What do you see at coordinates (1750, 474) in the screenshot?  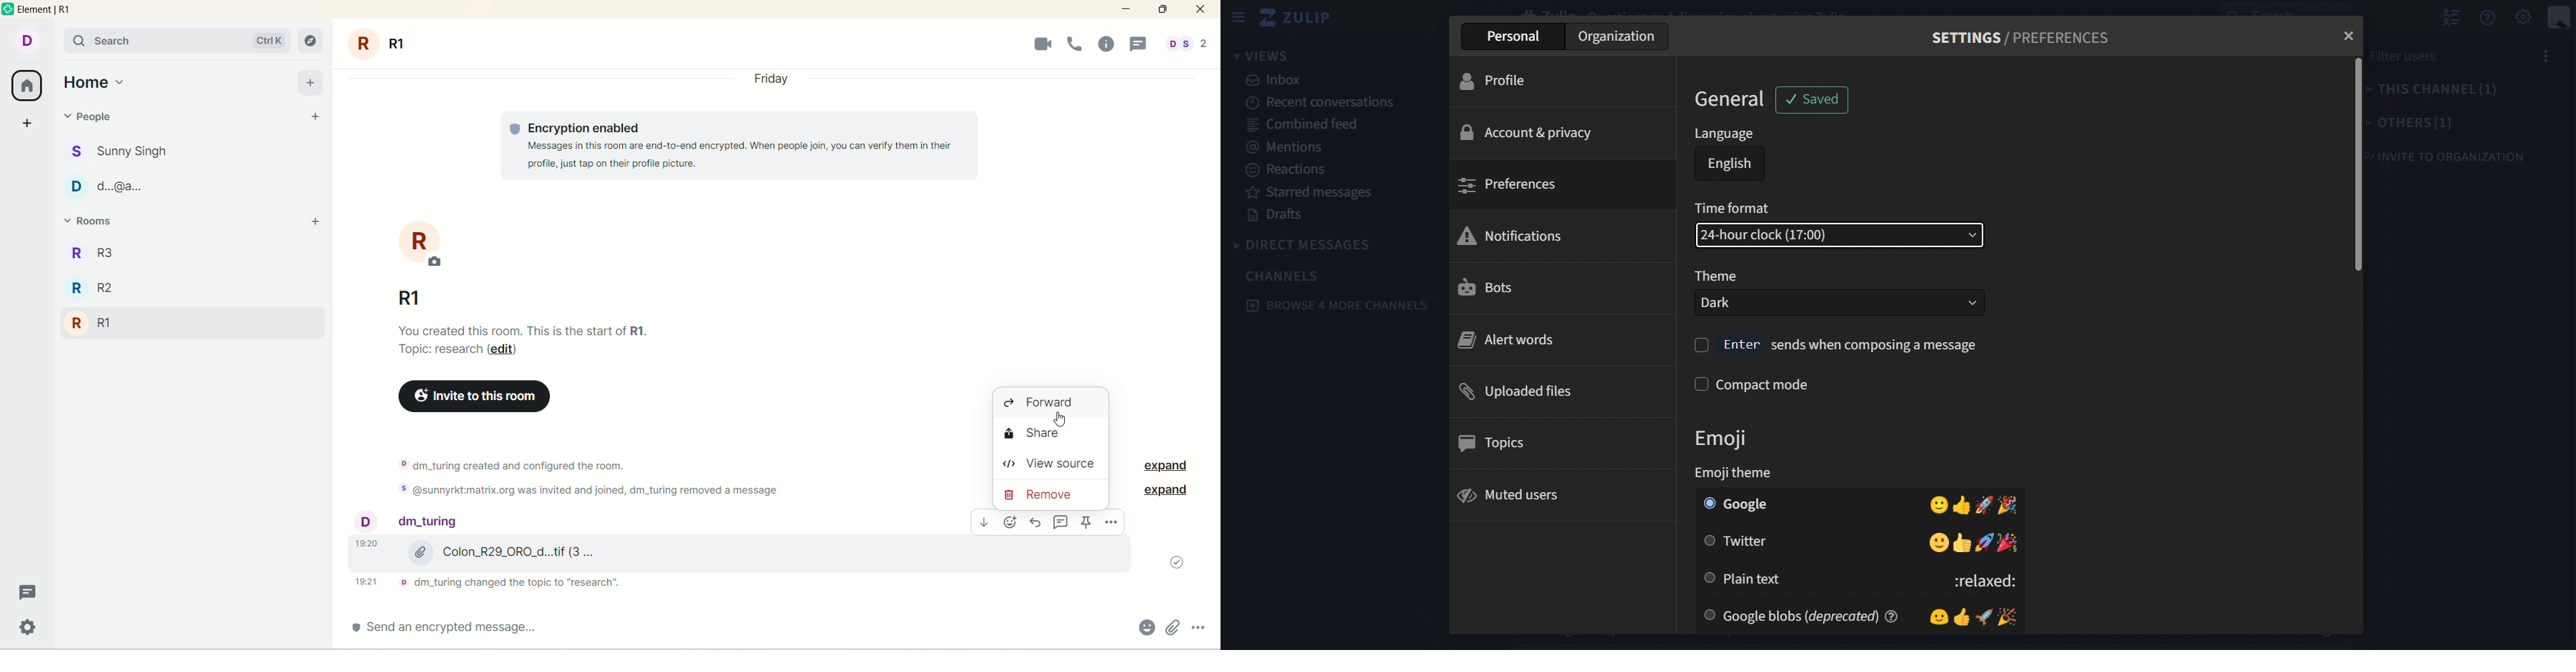 I see `Emoji theme` at bounding box center [1750, 474].